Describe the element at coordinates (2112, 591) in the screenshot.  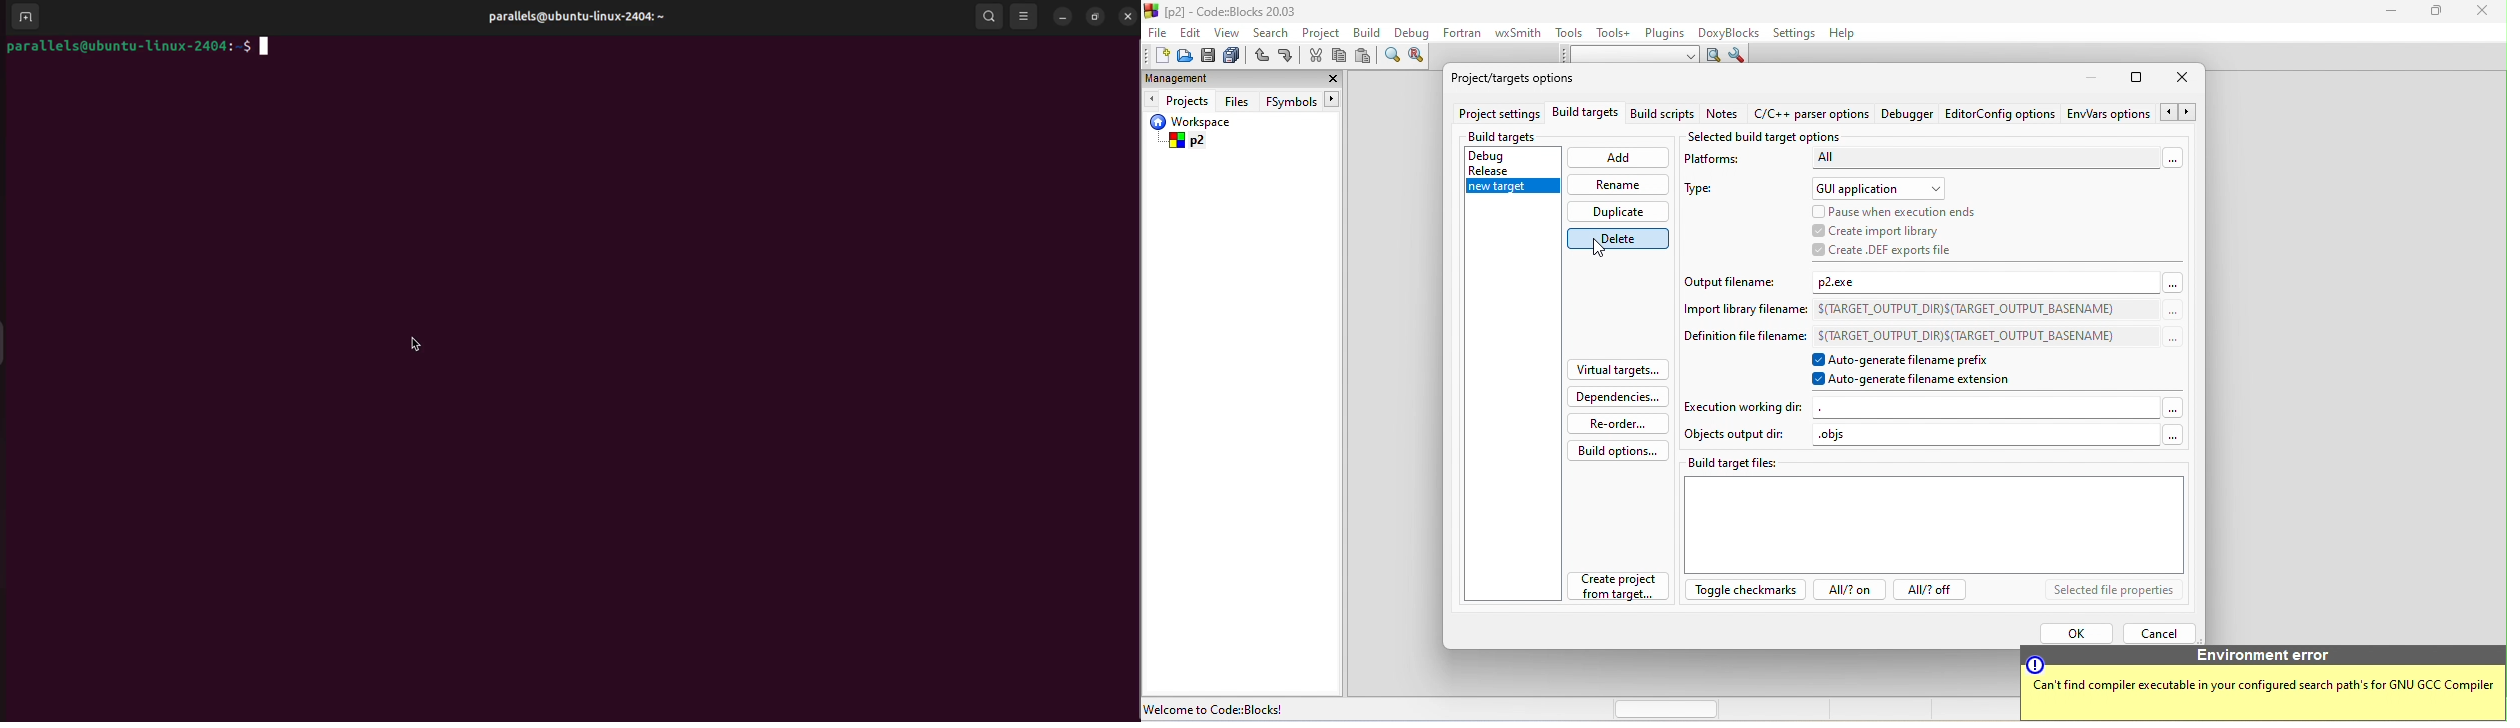
I see `selected file properties` at that location.